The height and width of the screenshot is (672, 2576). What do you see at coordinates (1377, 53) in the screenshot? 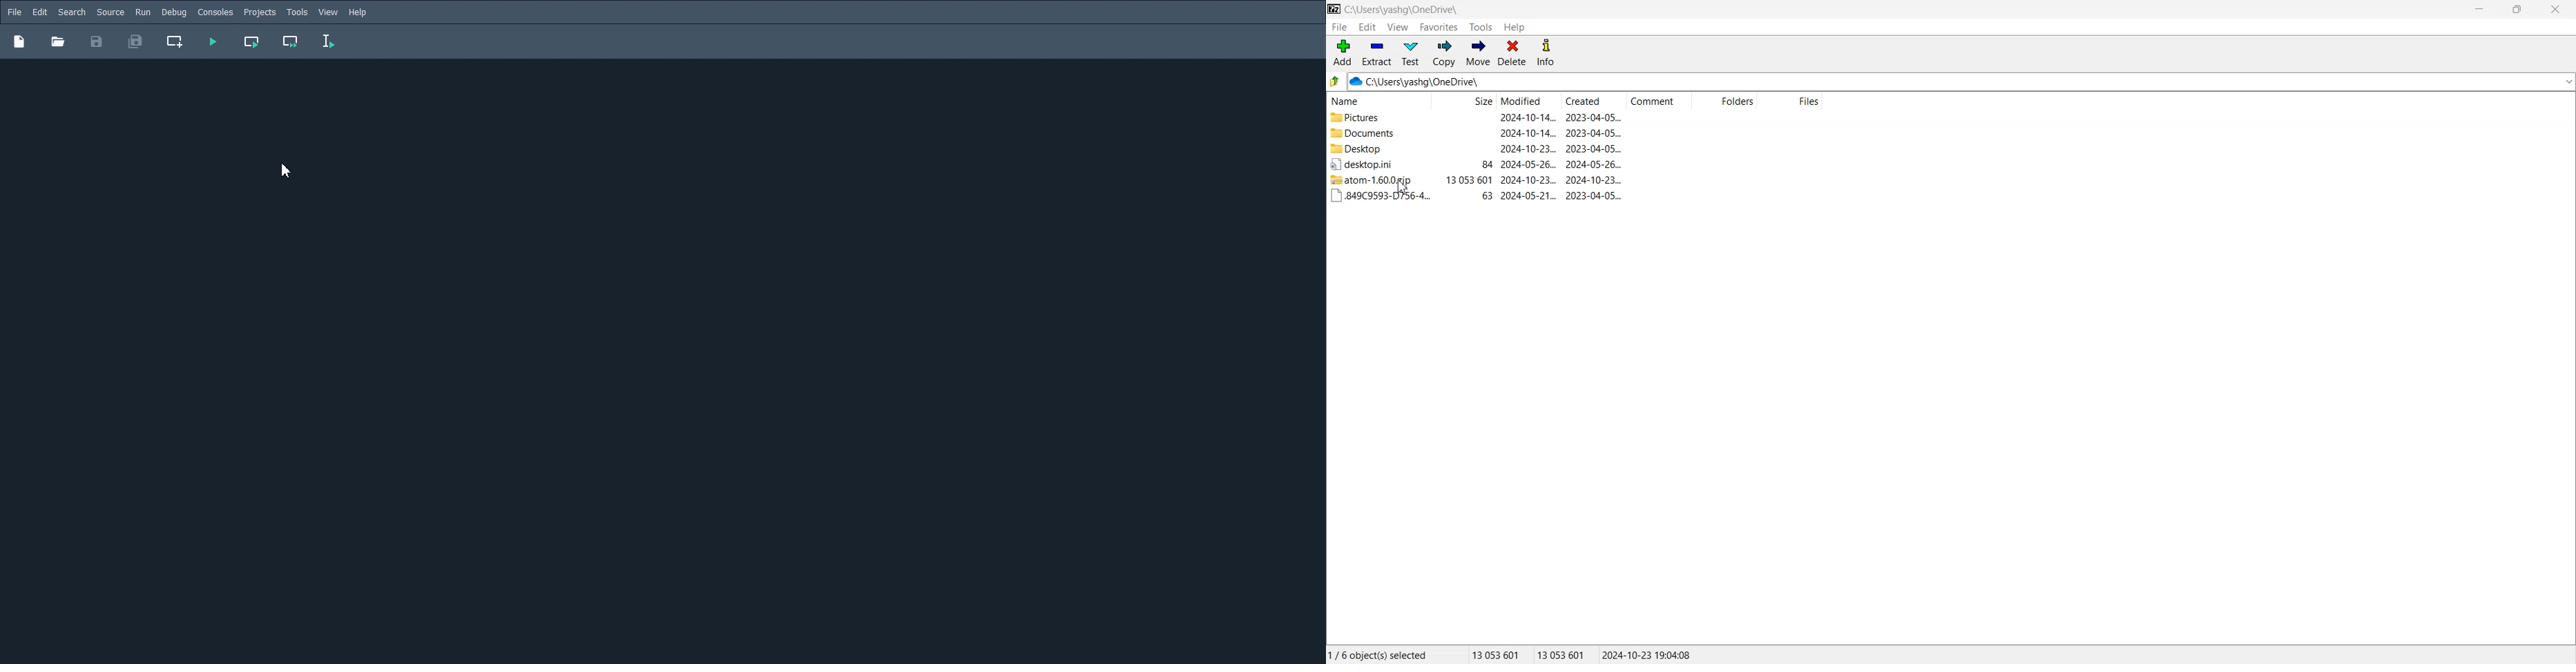
I see `Extract` at bounding box center [1377, 53].